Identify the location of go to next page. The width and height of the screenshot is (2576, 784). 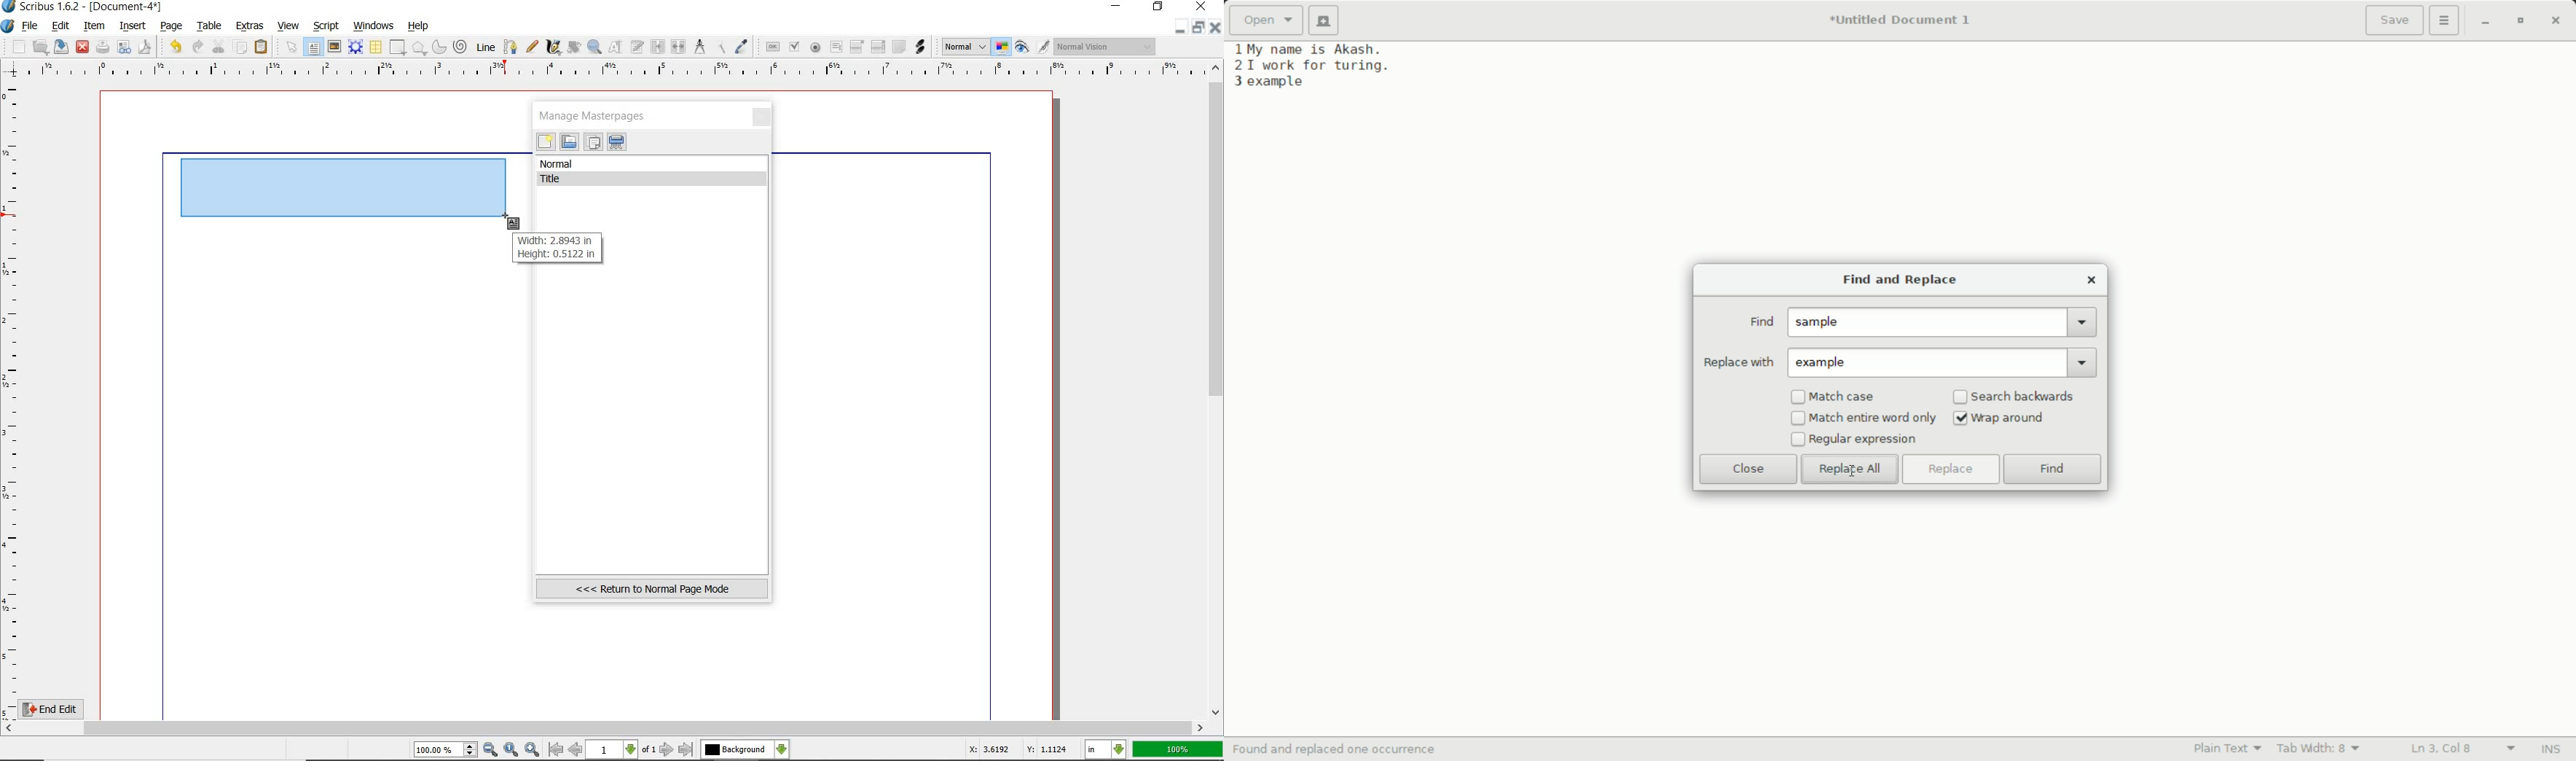
(668, 749).